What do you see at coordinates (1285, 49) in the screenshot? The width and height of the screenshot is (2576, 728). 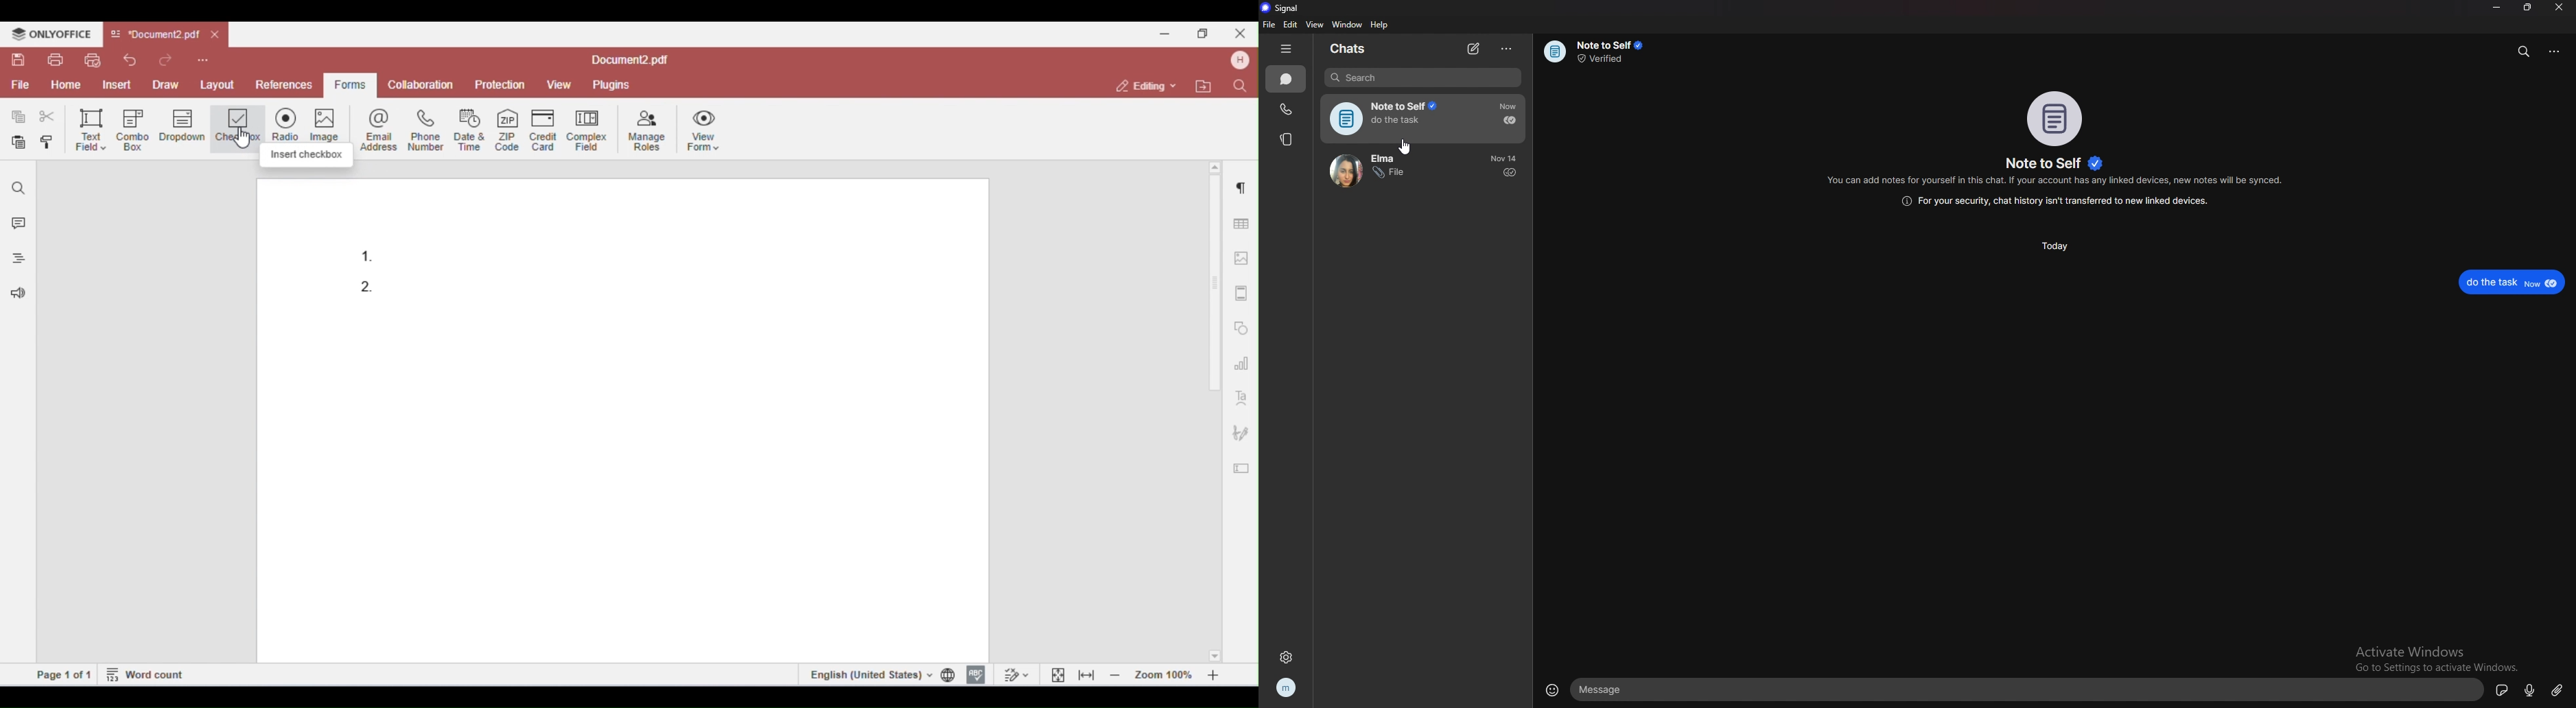 I see `hide tab` at bounding box center [1285, 49].